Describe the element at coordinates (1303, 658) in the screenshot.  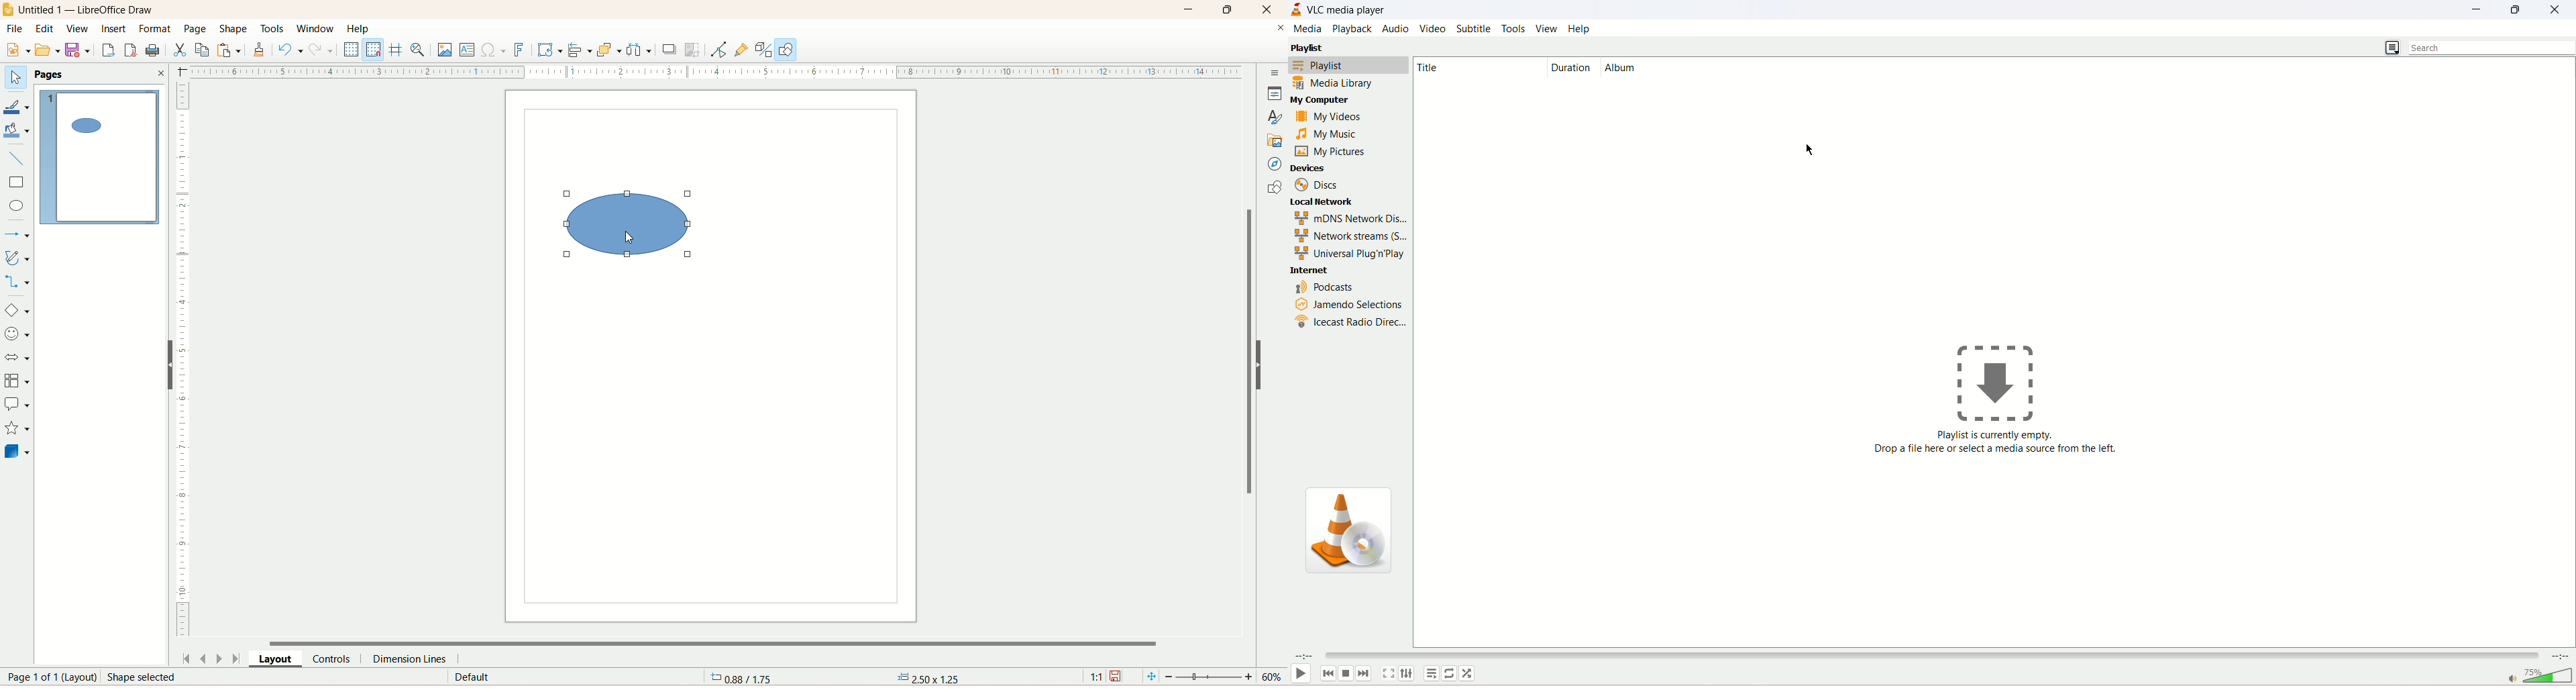
I see `time` at that location.